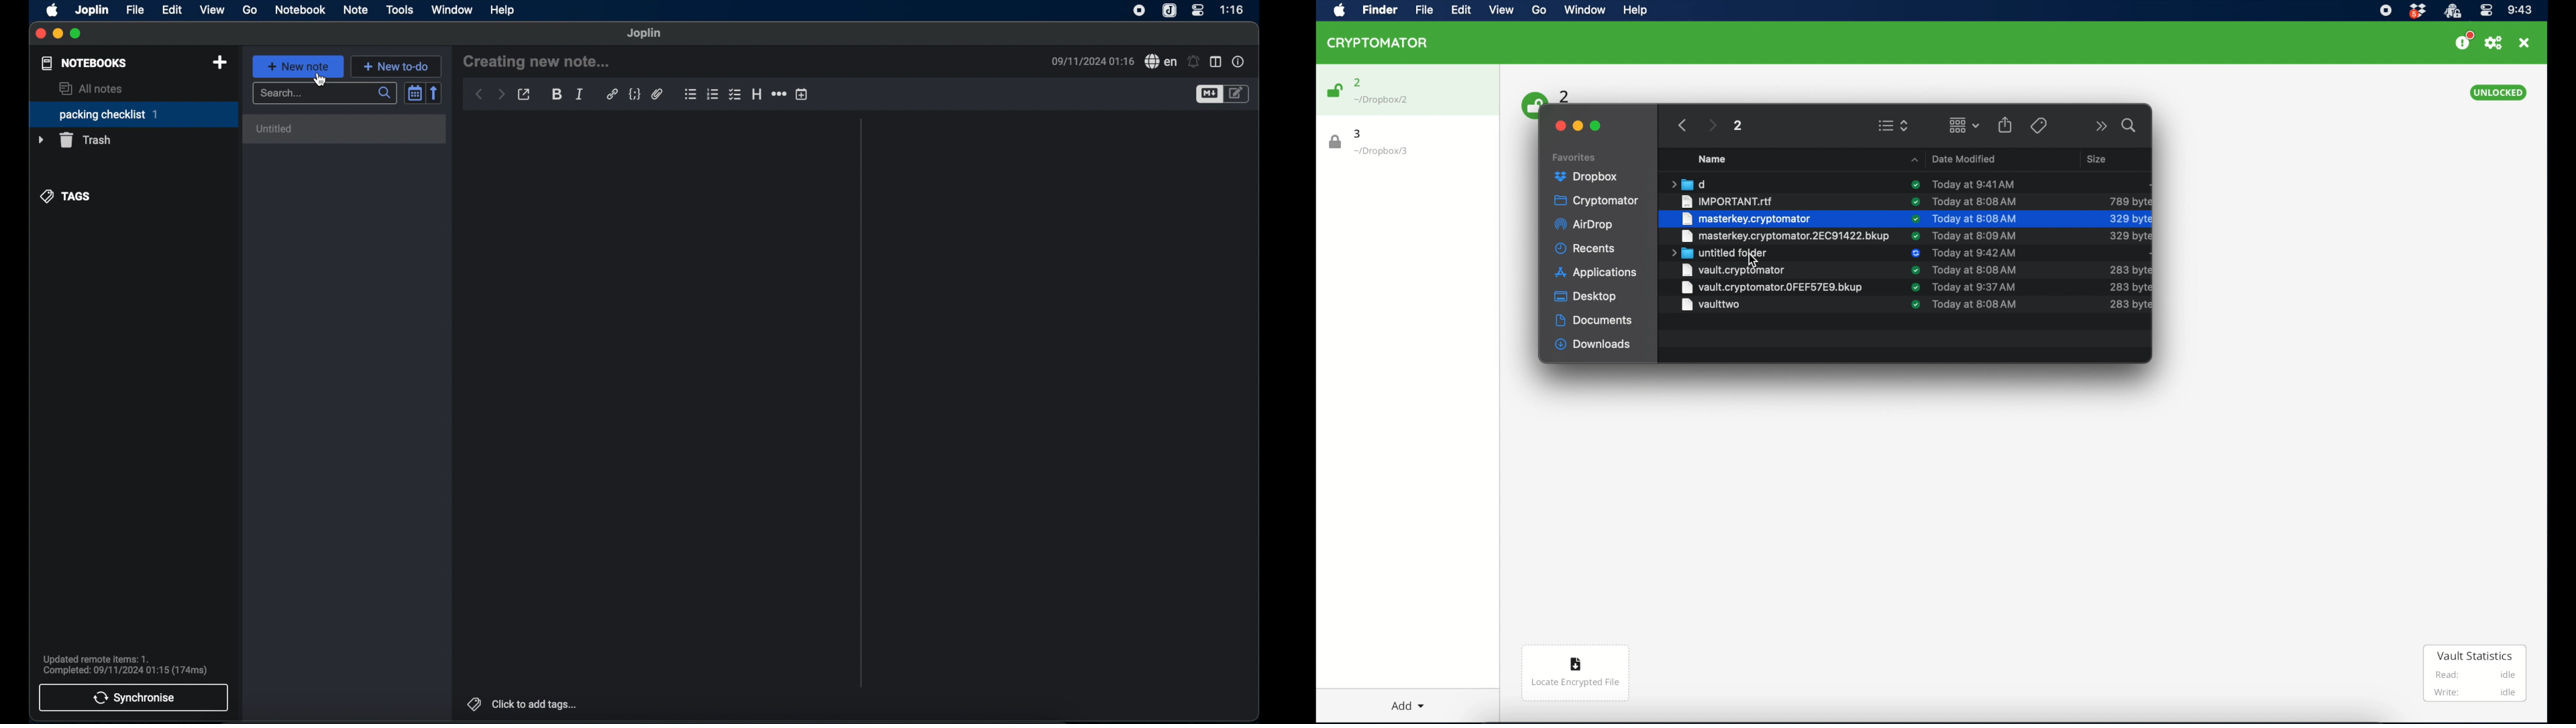  Describe the element at coordinates (1216, 61) in the screenshot. I see `toggle editor layout` at that location.